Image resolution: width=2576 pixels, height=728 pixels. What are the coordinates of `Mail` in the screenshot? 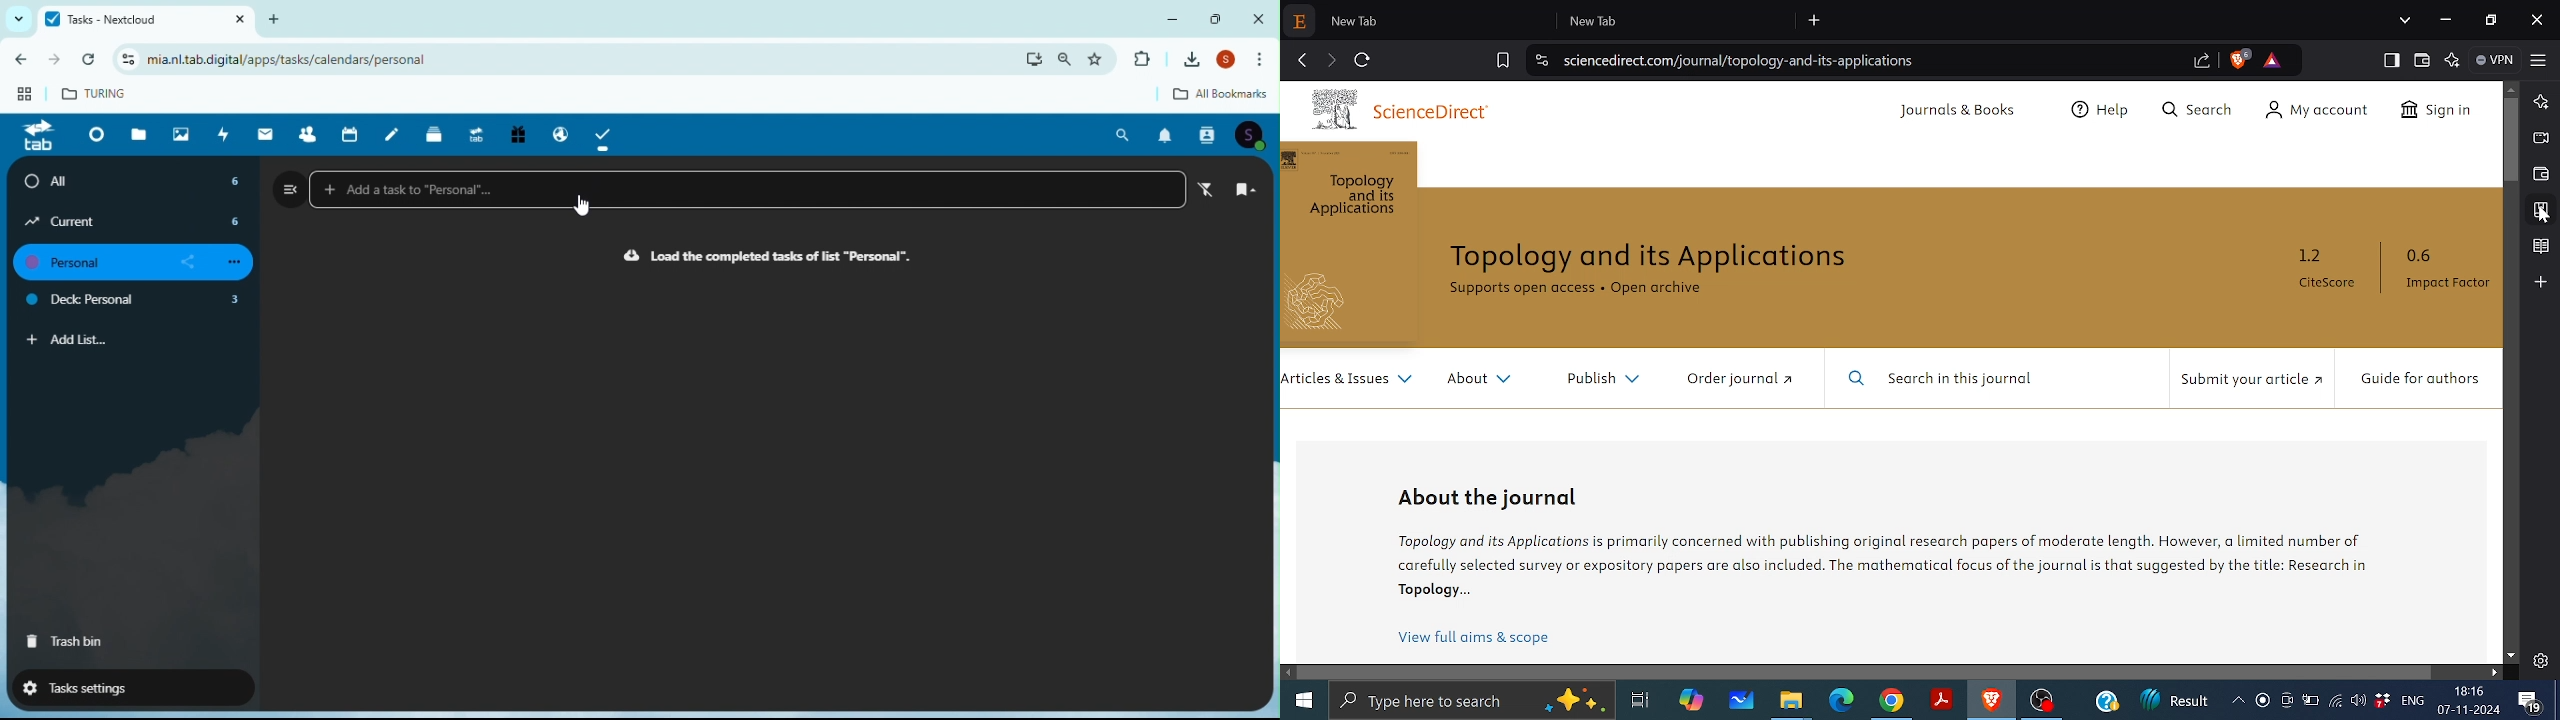 It's located at (268, 134).